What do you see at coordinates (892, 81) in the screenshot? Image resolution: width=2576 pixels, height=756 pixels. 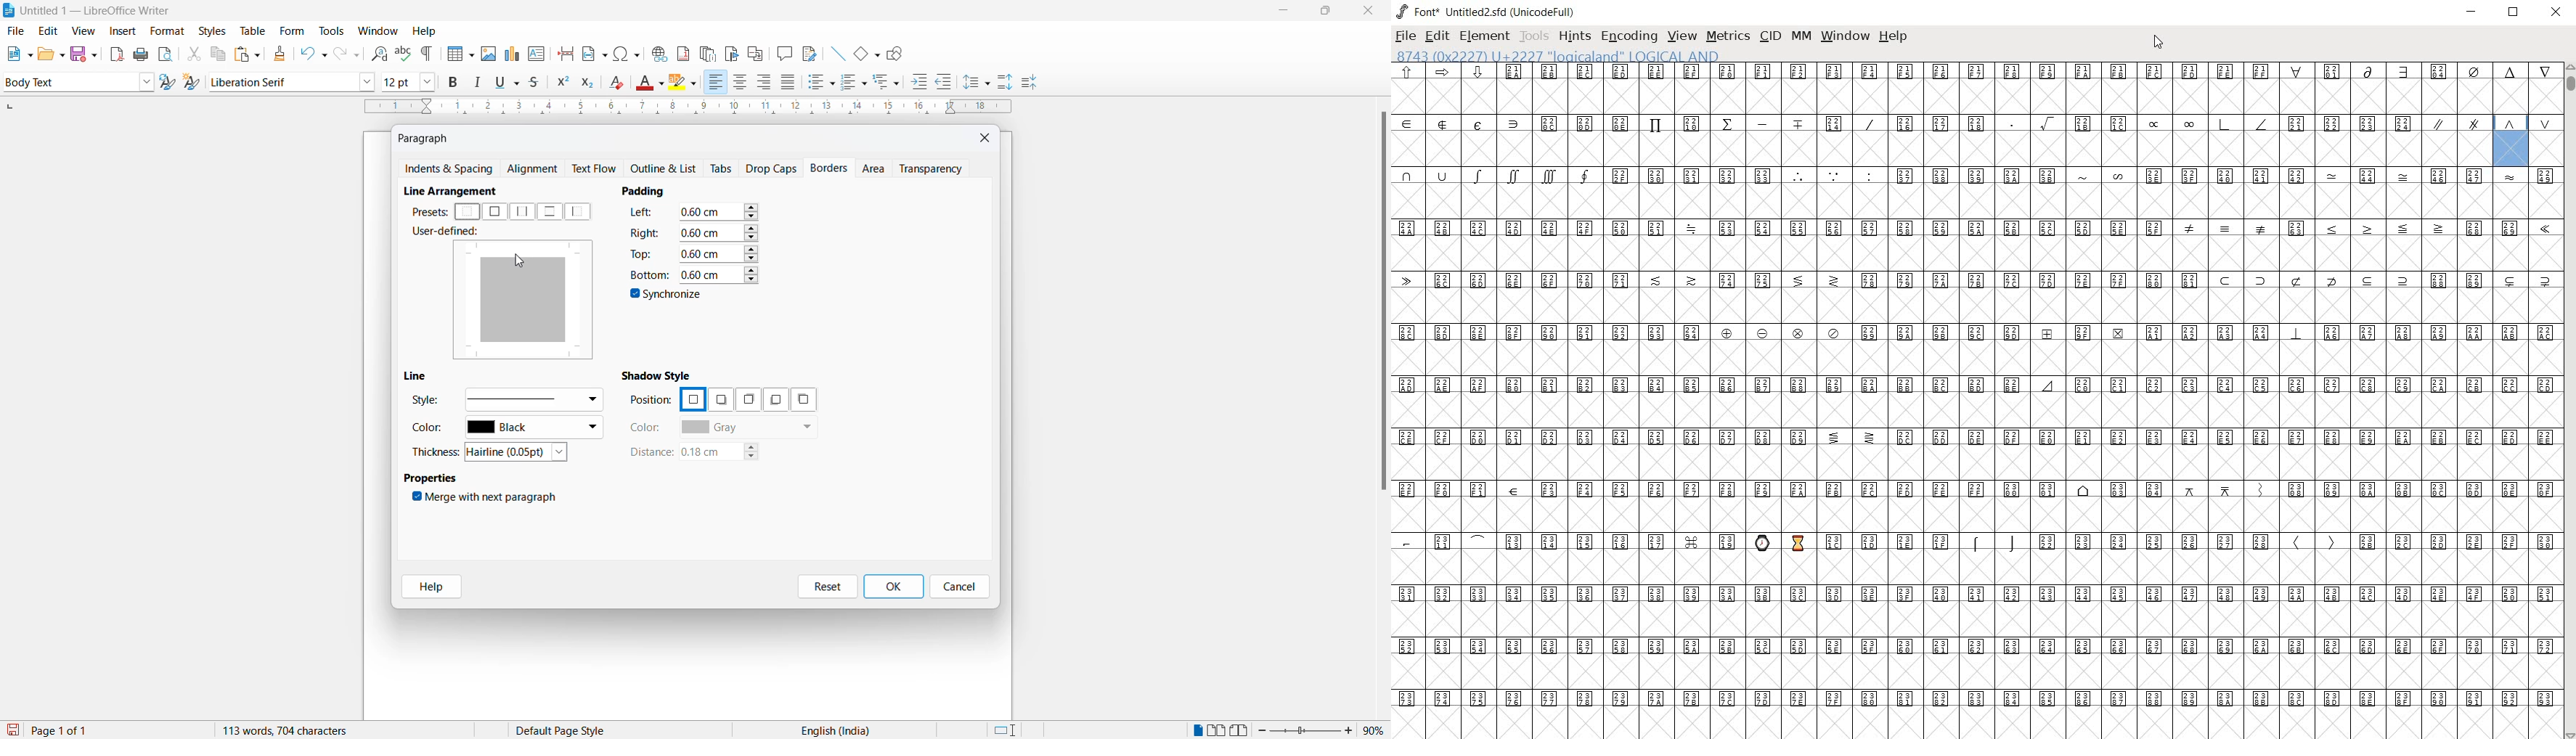 I see `select outline format` at bounding box center [892, 81].